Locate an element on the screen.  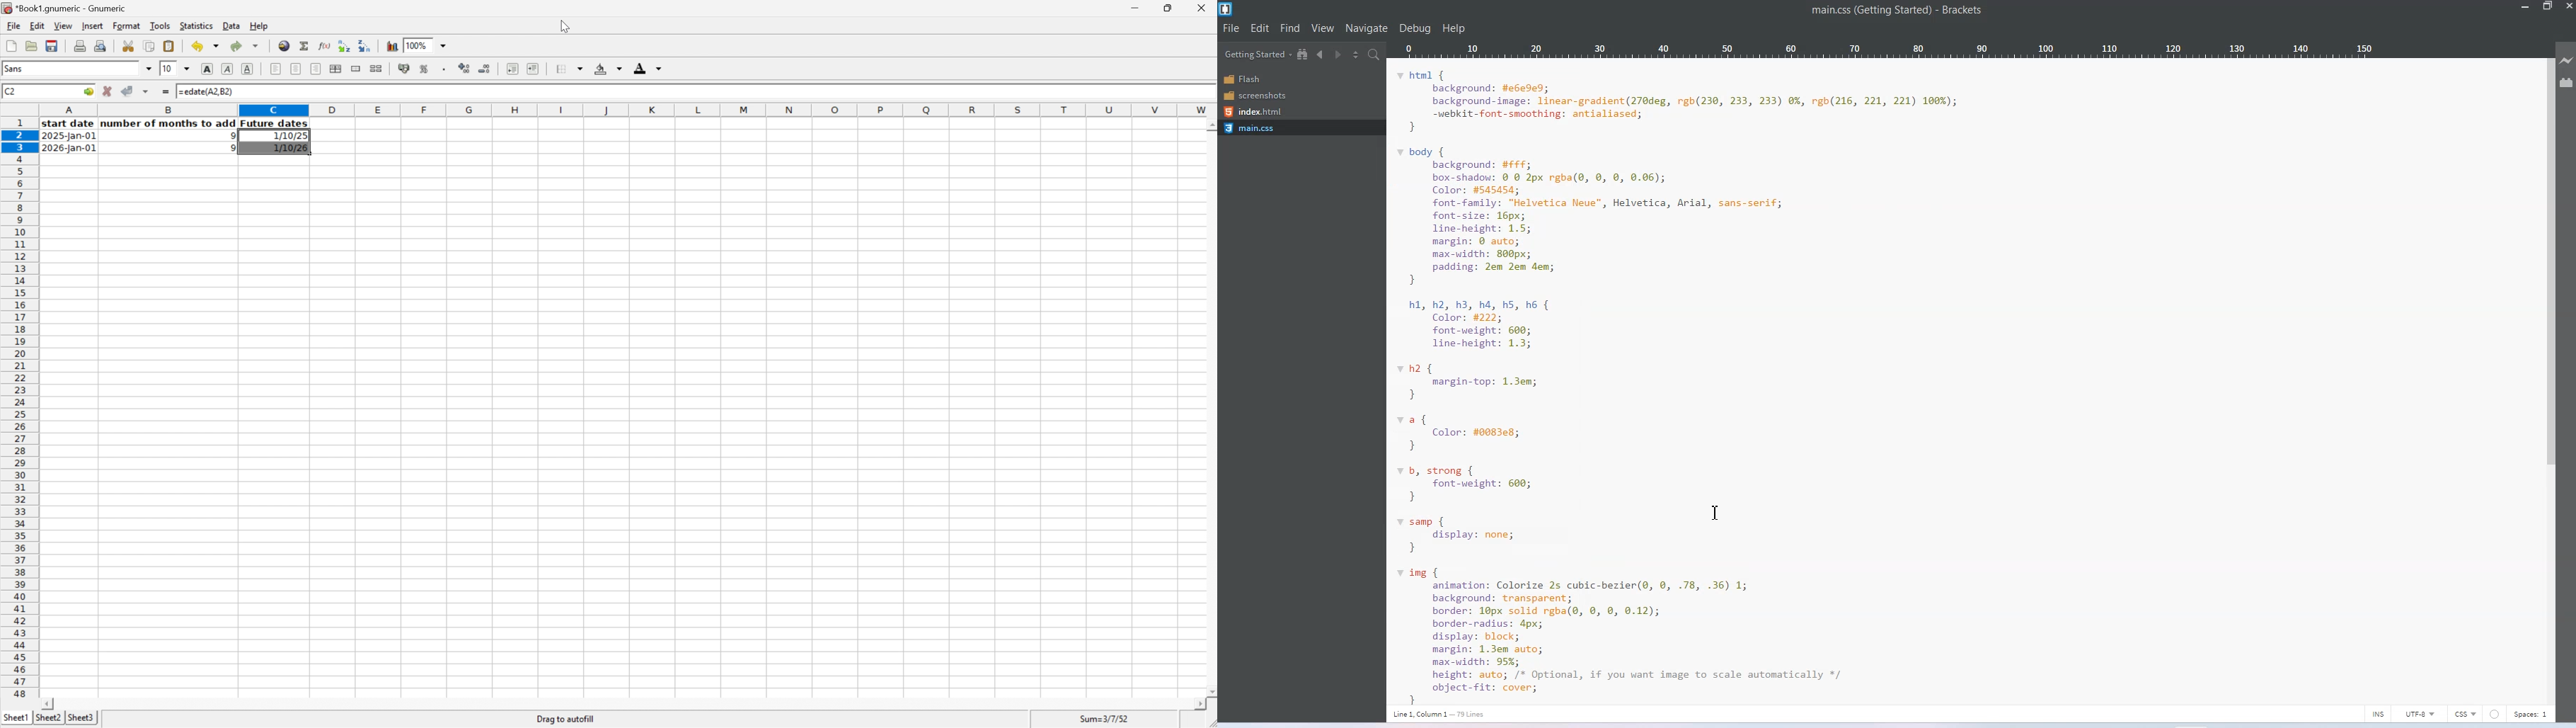
Getting Started is located at coordinates (1258, 55).